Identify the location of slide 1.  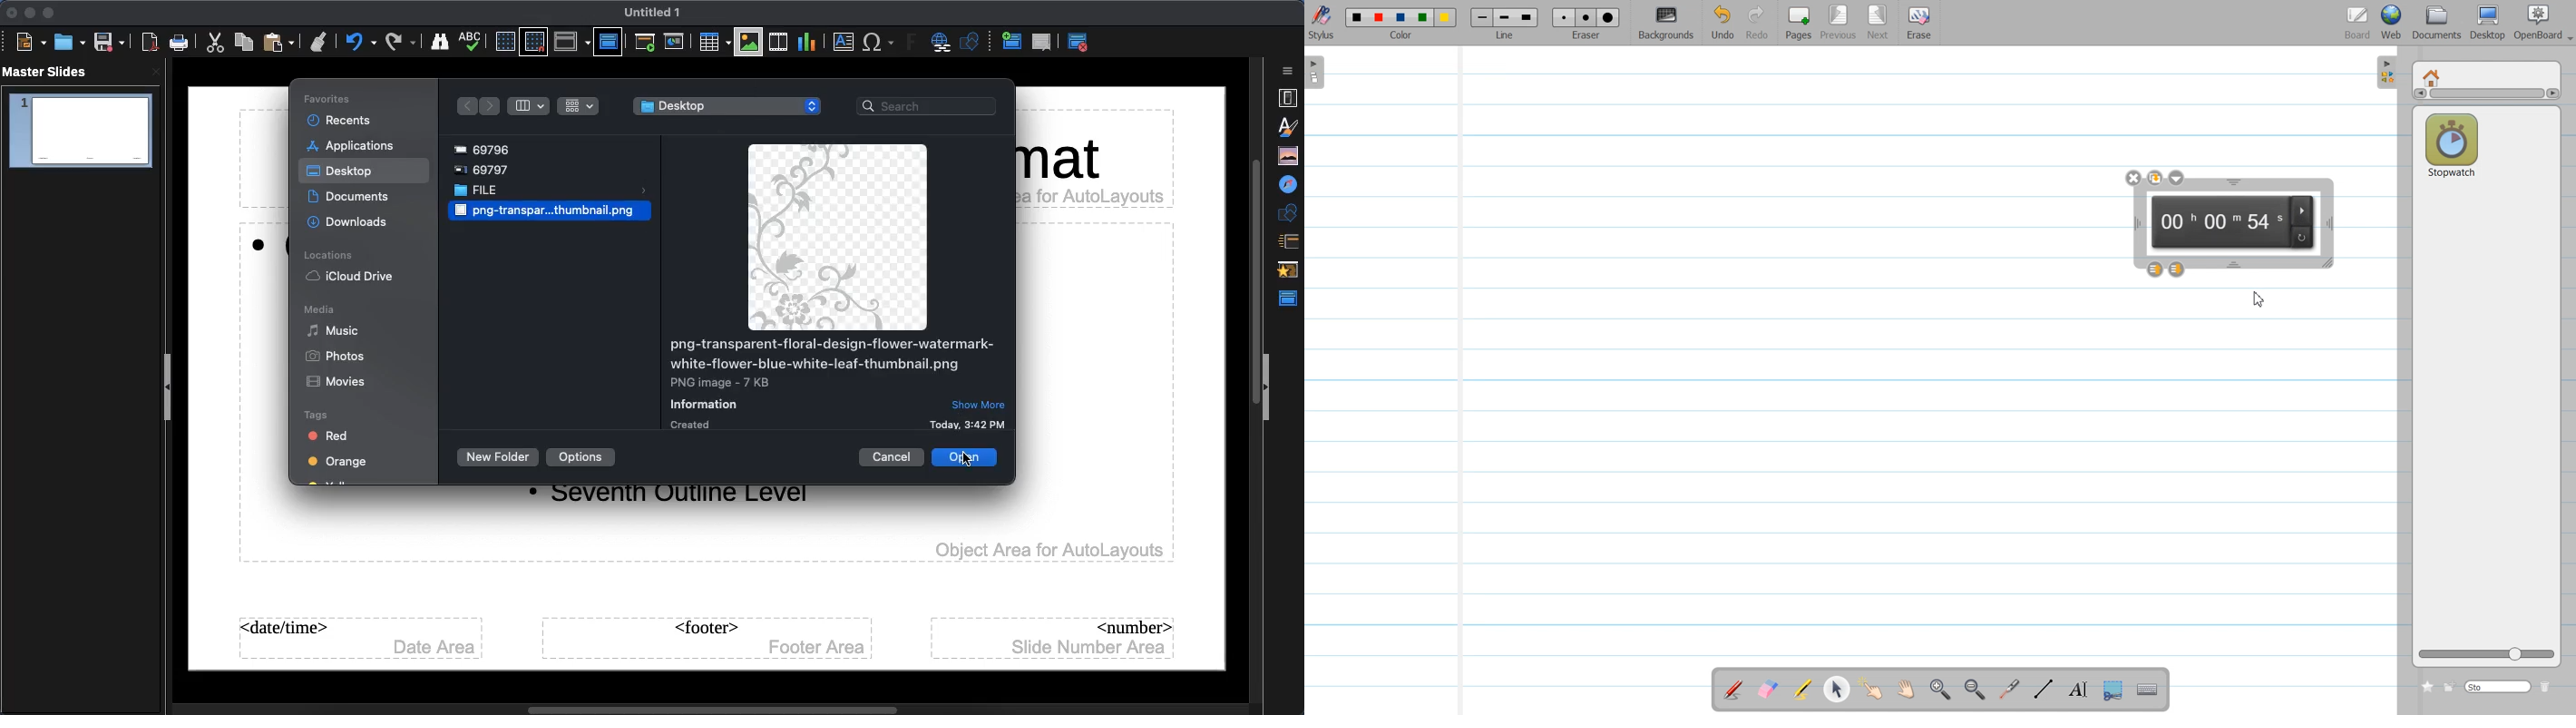
(80, 132).